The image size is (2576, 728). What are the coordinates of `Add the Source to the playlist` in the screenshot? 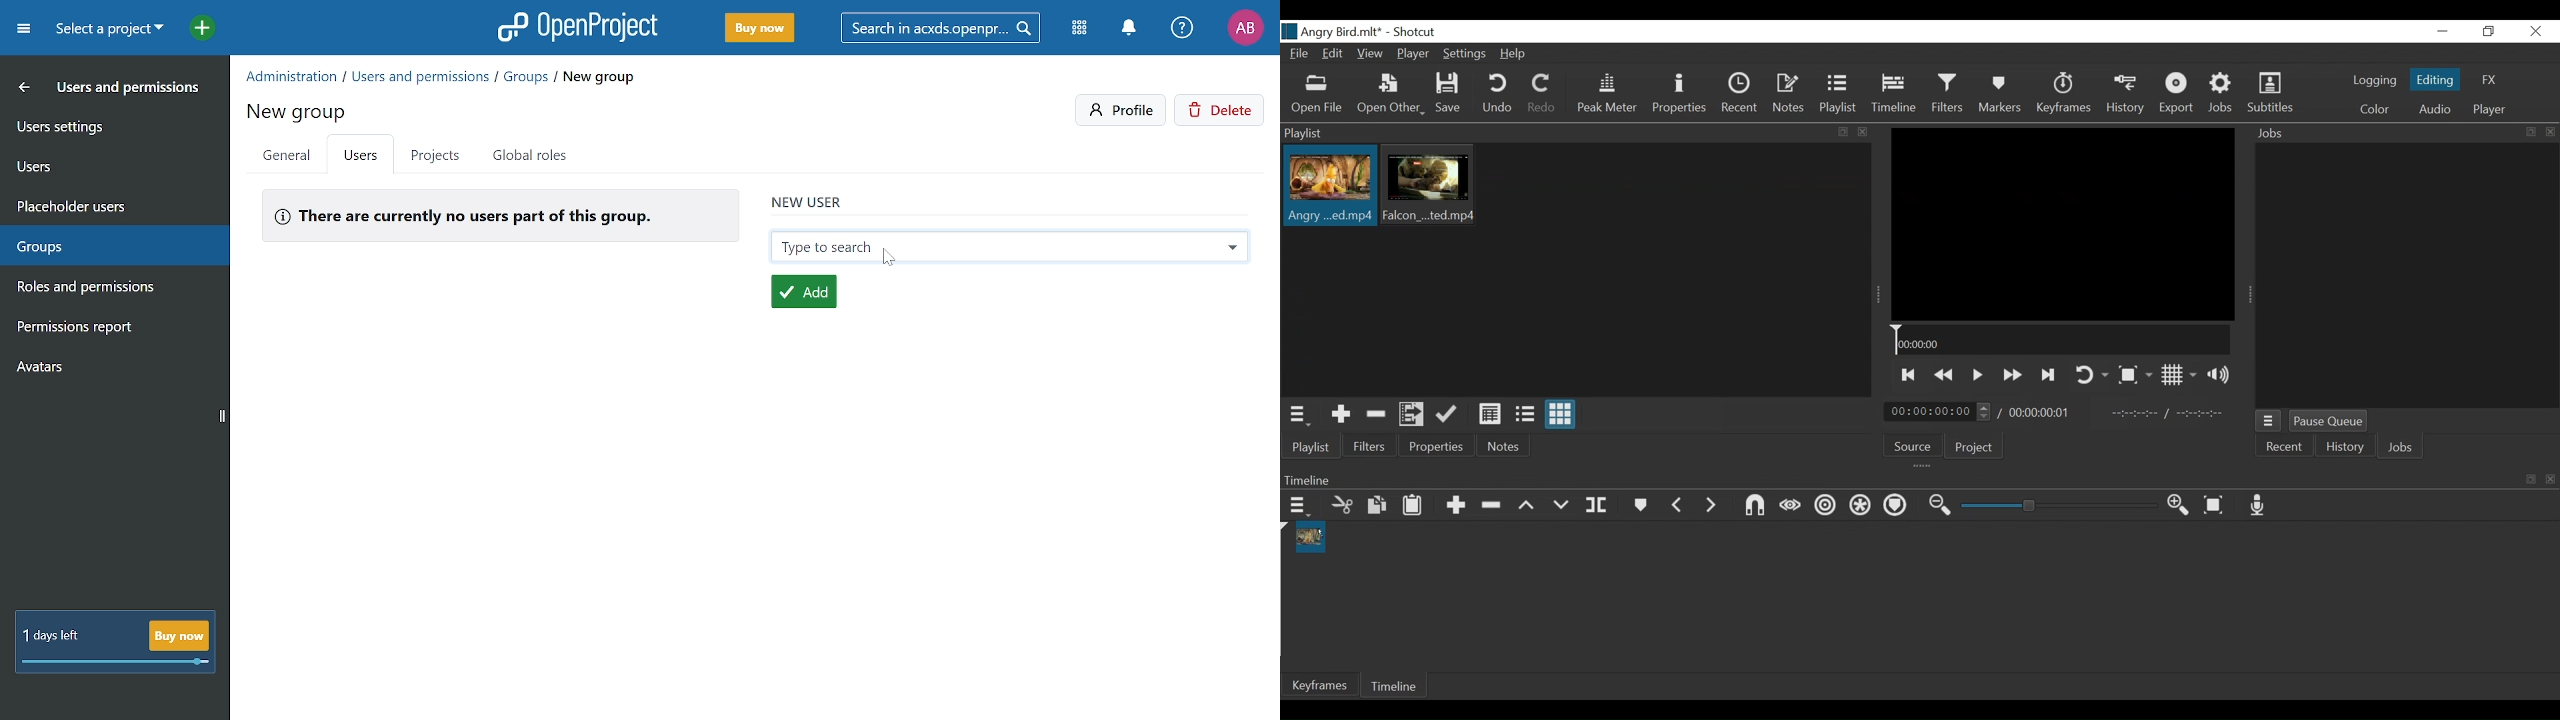 It's located at (1339, 415).